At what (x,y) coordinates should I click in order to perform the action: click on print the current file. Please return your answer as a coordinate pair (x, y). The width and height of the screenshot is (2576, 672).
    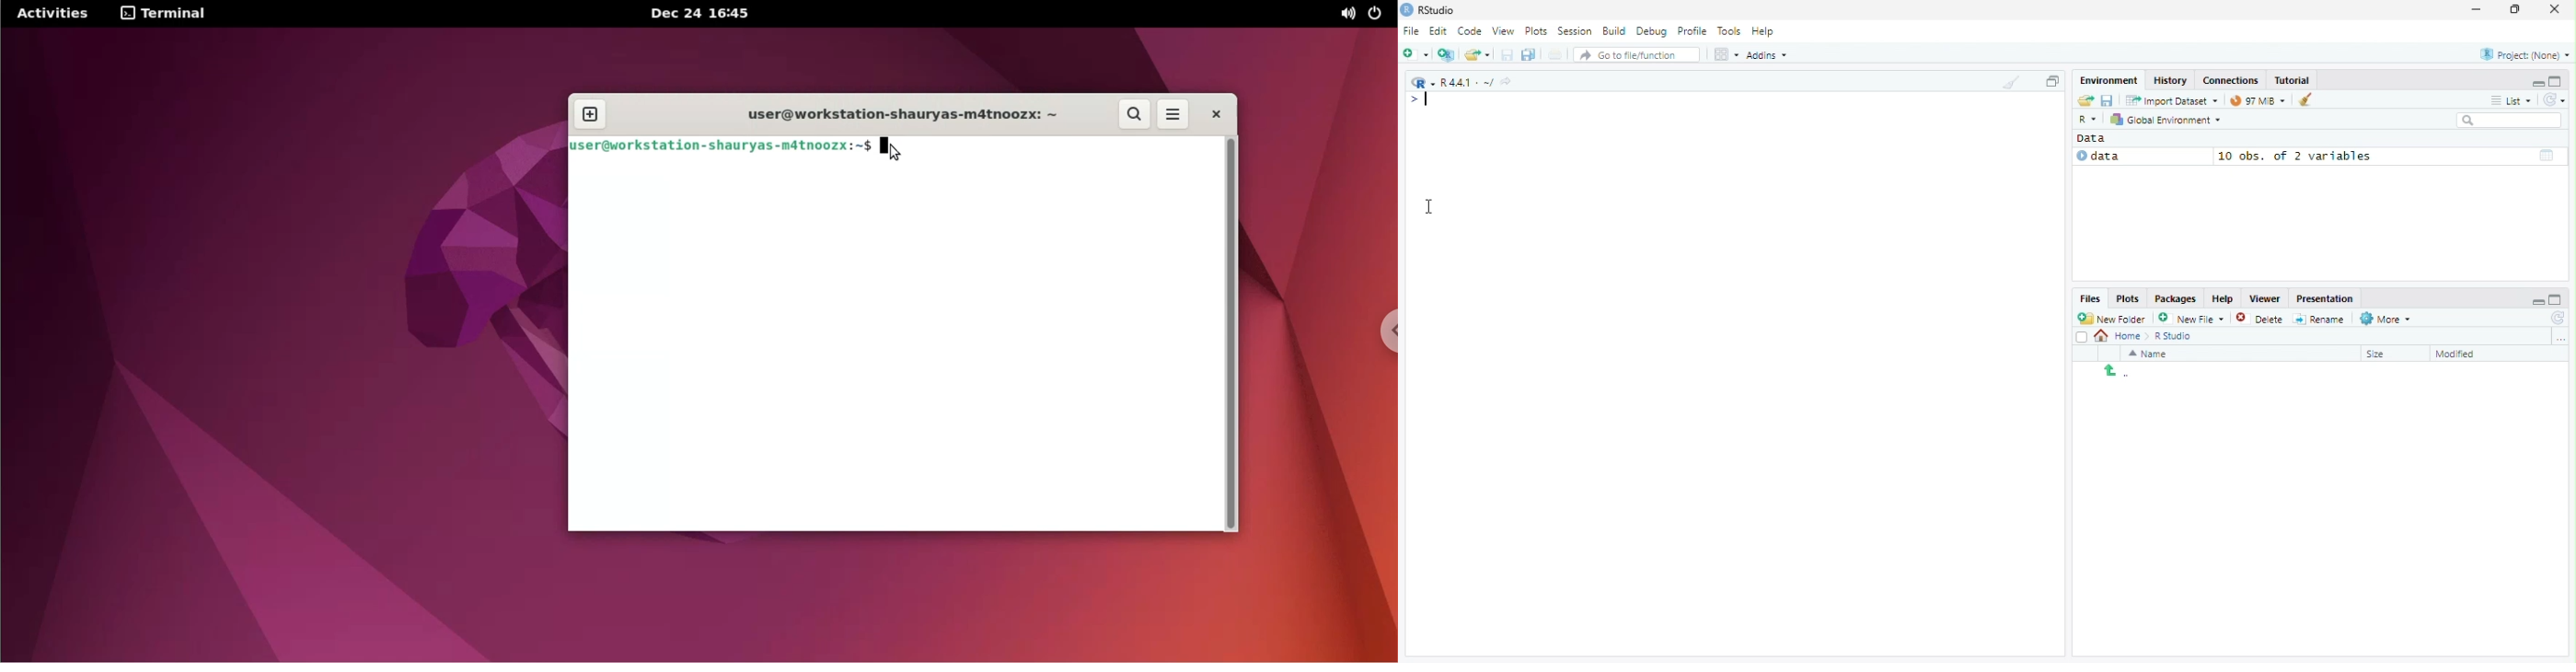
    Looking at the image, I should click on (1555, 54).